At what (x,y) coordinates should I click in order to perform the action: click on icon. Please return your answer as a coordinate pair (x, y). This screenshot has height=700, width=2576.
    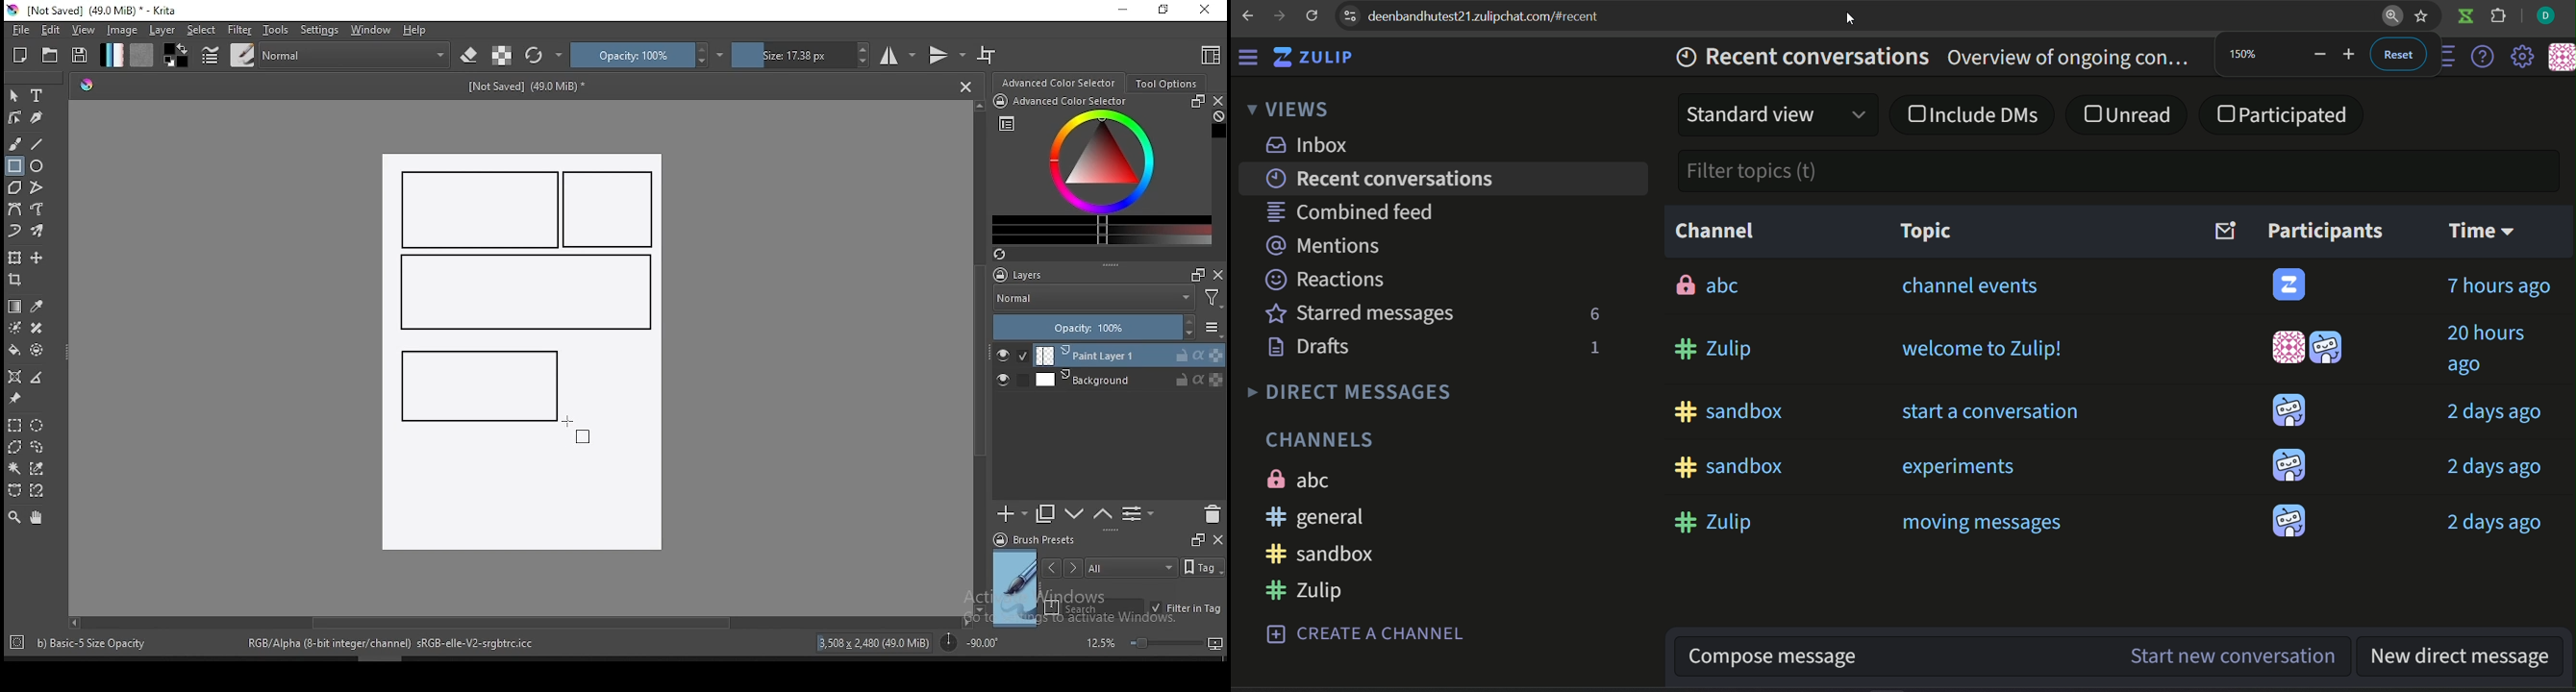
    Looking at the image, I should click on (2327, 346).